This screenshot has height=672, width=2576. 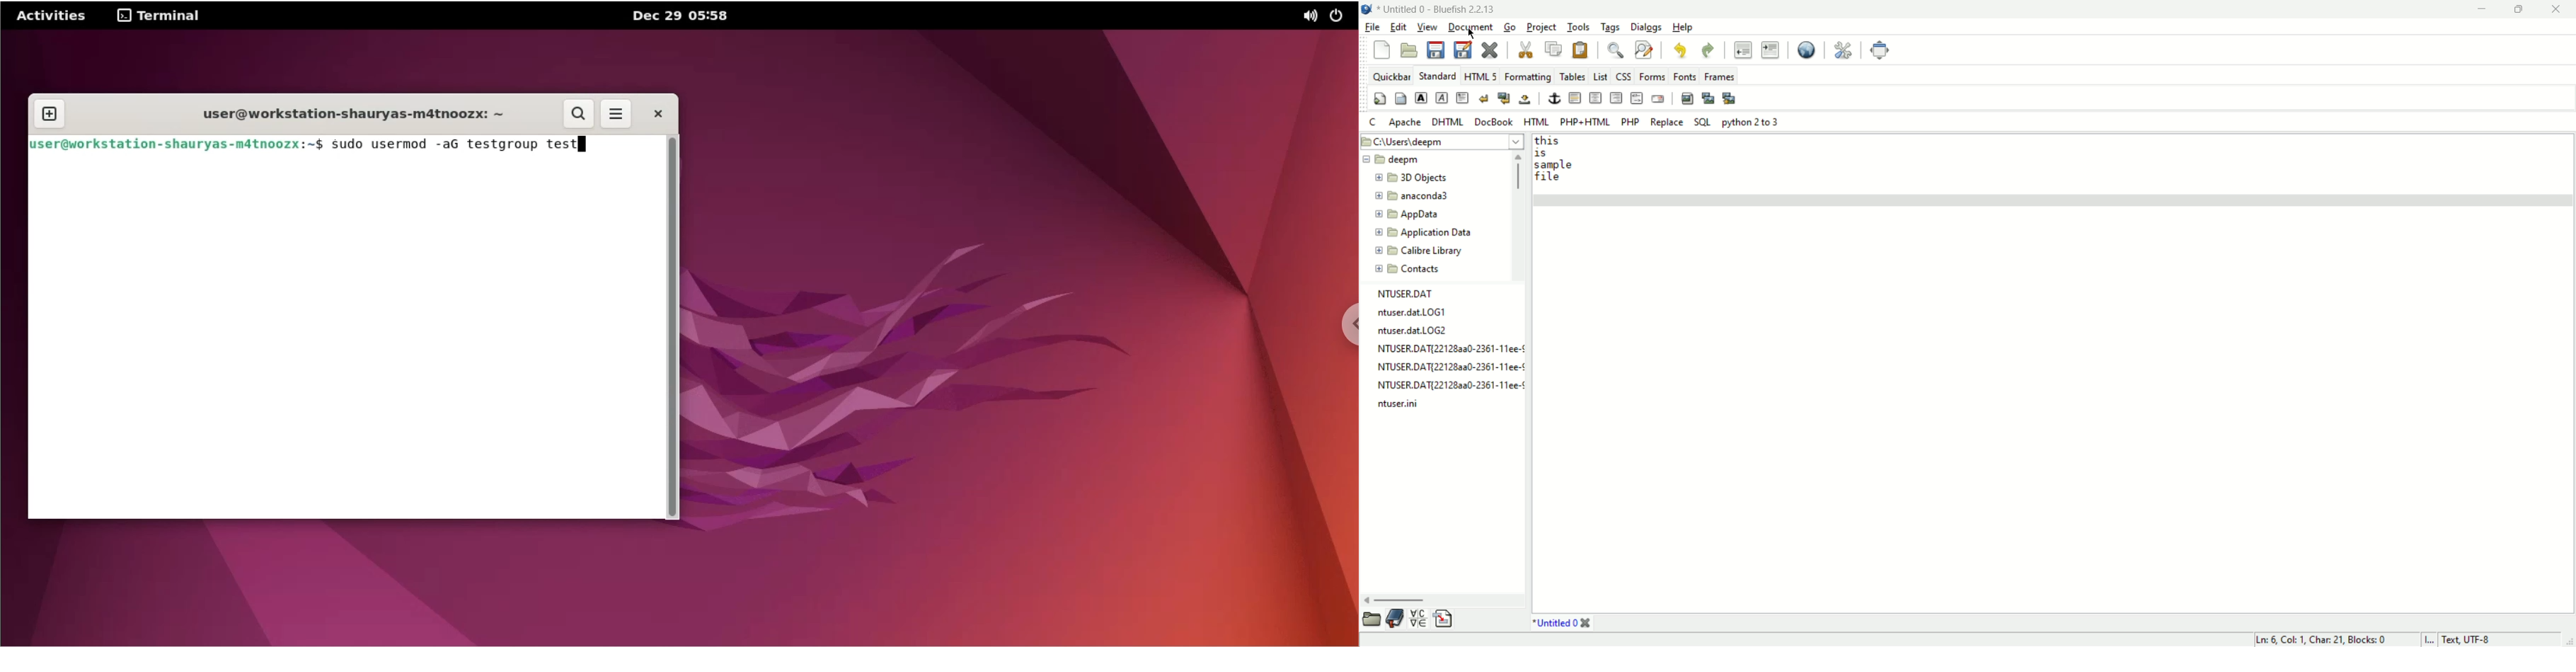 What do you see at coordinates (1520, 219) in the screenshot?
I see `vertical scroll bar` at bounding box center [1520, 219].